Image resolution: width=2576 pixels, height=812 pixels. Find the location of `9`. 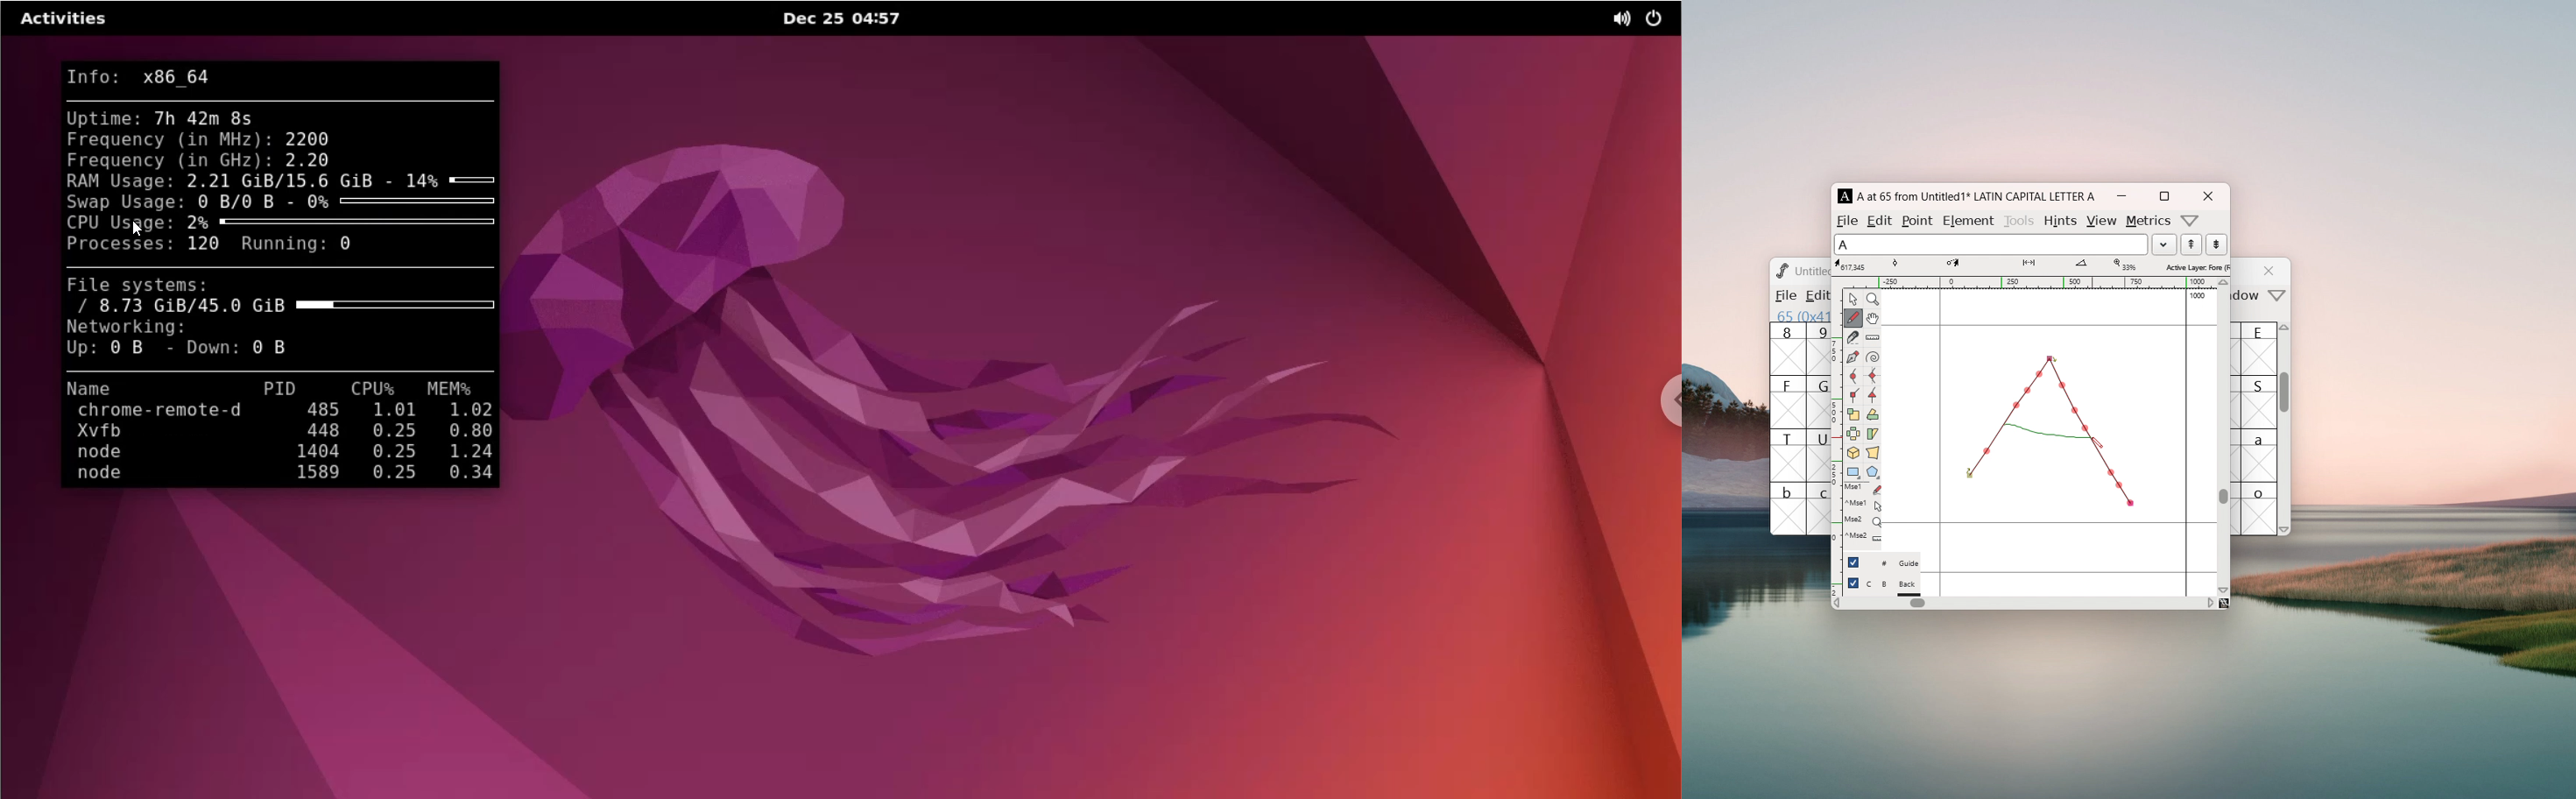

9 is located at coordinates (1819, 348).